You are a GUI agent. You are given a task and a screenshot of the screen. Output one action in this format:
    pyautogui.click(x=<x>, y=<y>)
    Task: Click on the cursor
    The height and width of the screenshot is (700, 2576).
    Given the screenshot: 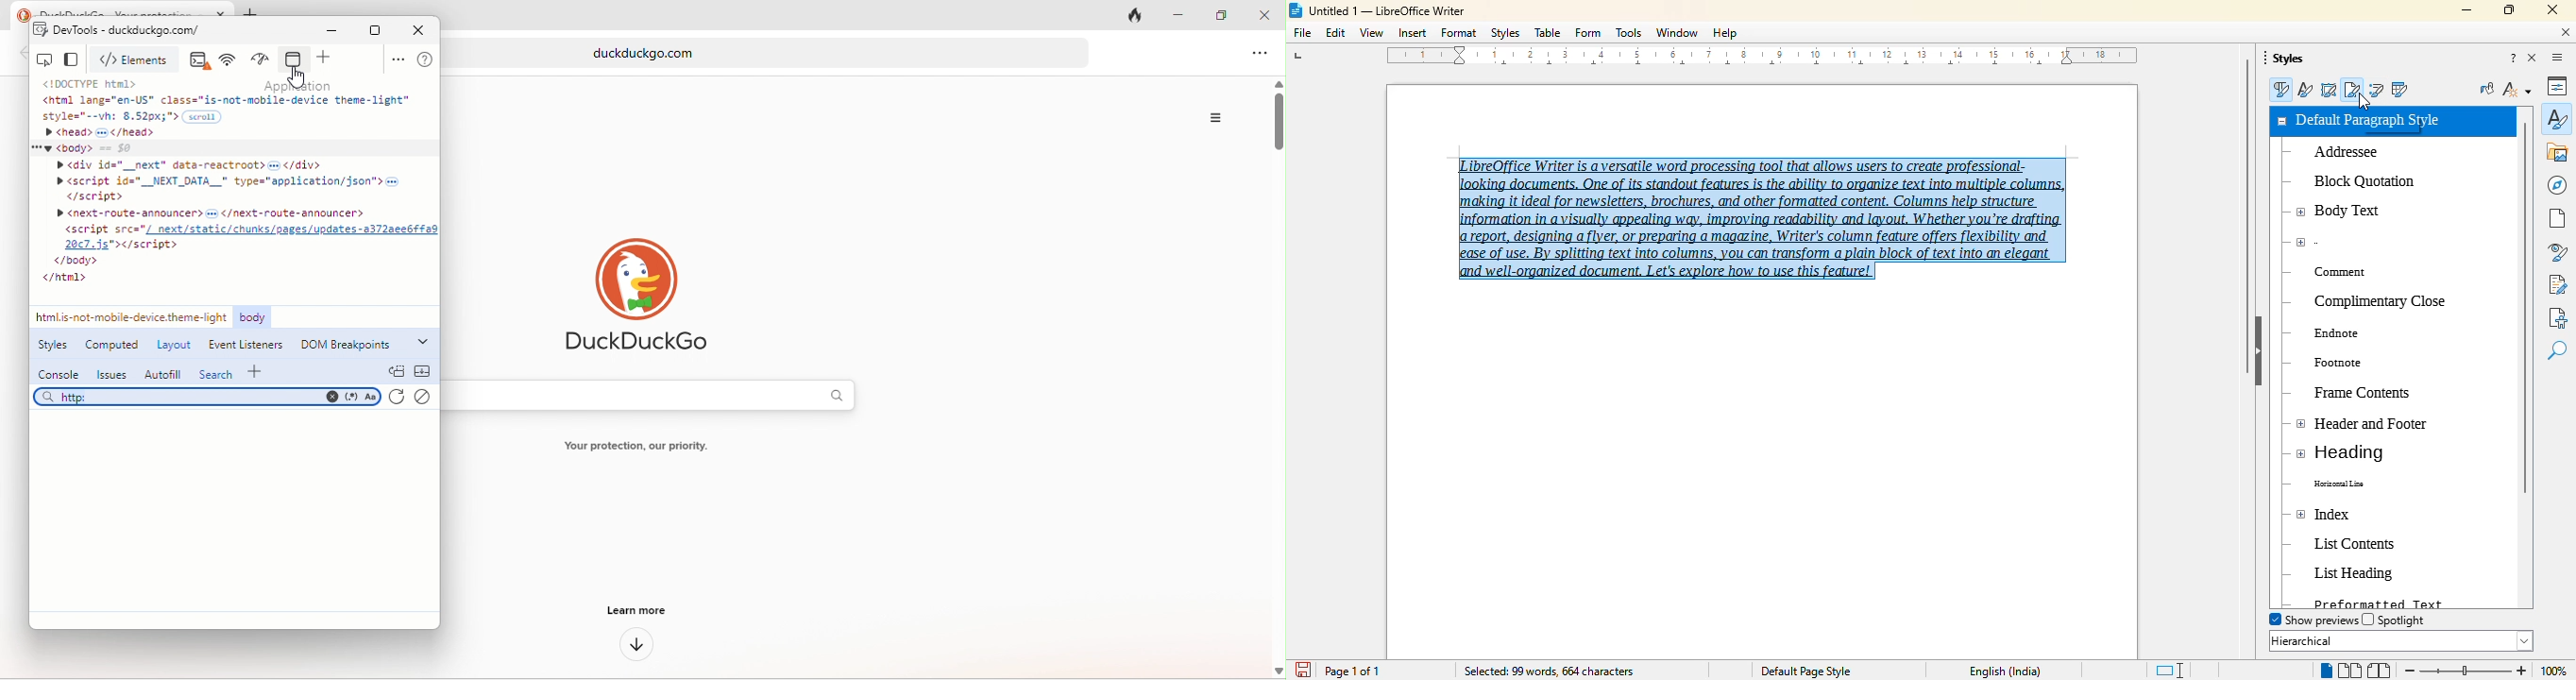 What is the action you would take?
    pyautogui.click(x=2364, y=103)
    